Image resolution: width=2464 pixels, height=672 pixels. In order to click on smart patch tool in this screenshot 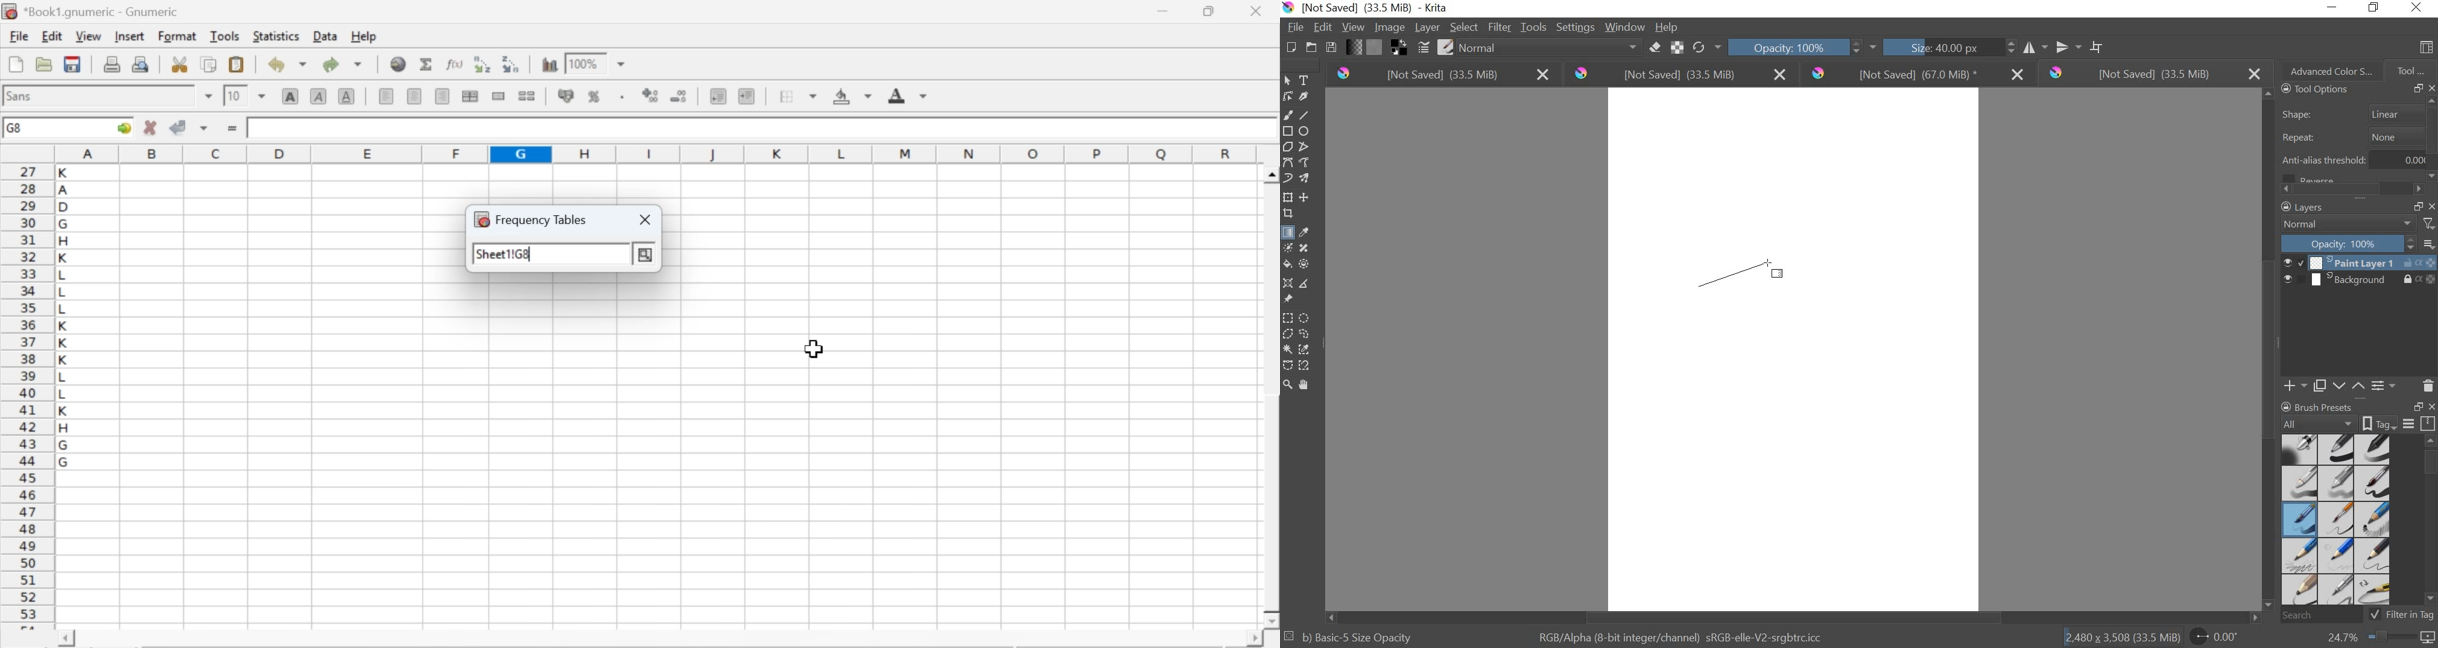, I will do `click(1308, 247)`.